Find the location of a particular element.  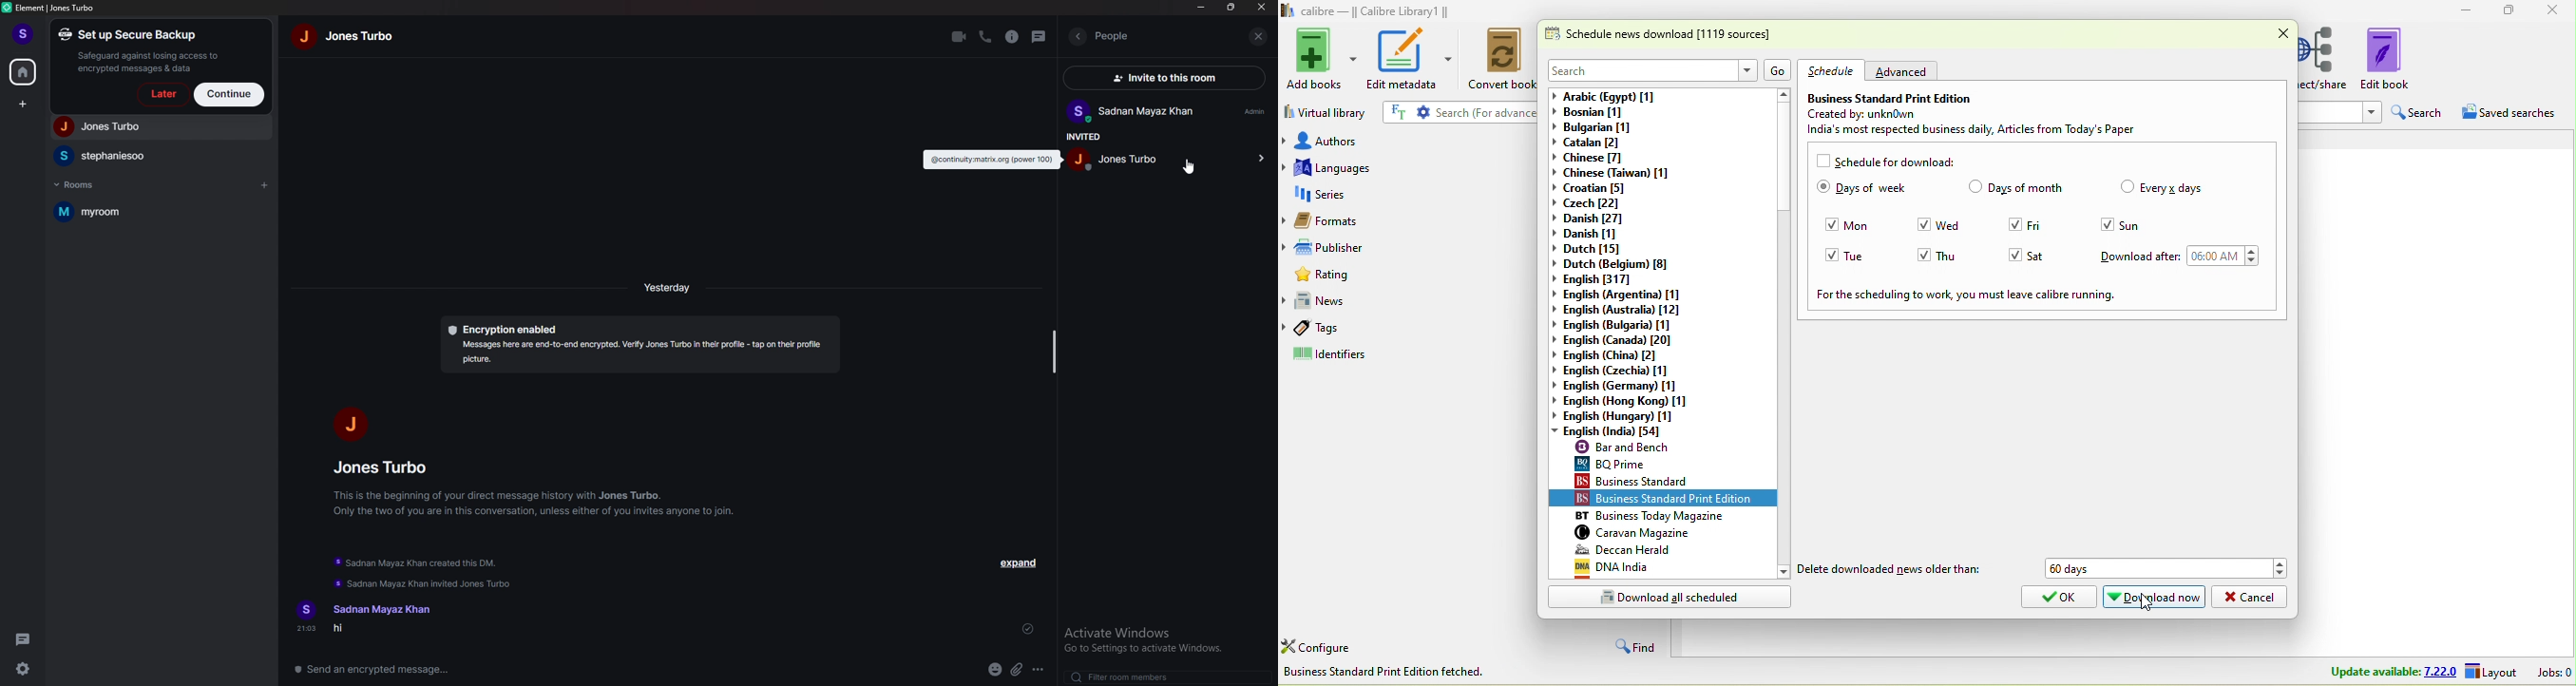

Checkbox is located at coordinates (1831, 225).